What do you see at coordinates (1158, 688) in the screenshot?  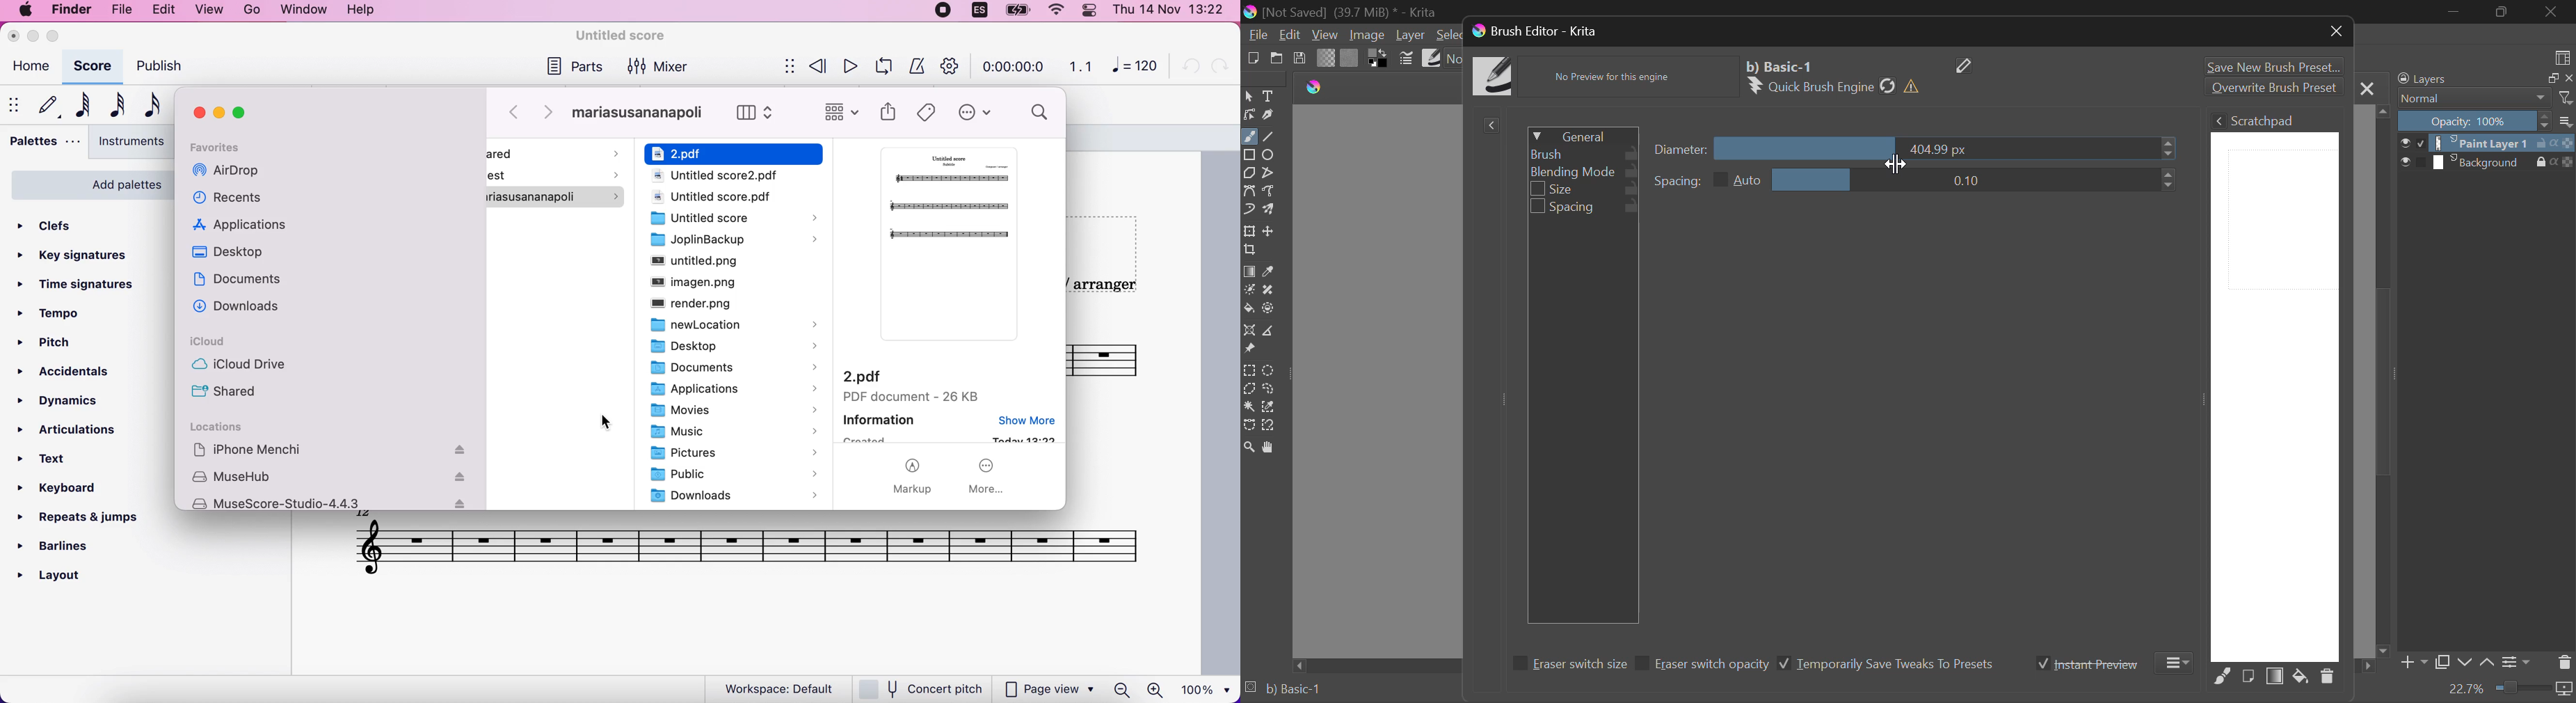 I see `zoom in` at bounding box center [1158, 688].